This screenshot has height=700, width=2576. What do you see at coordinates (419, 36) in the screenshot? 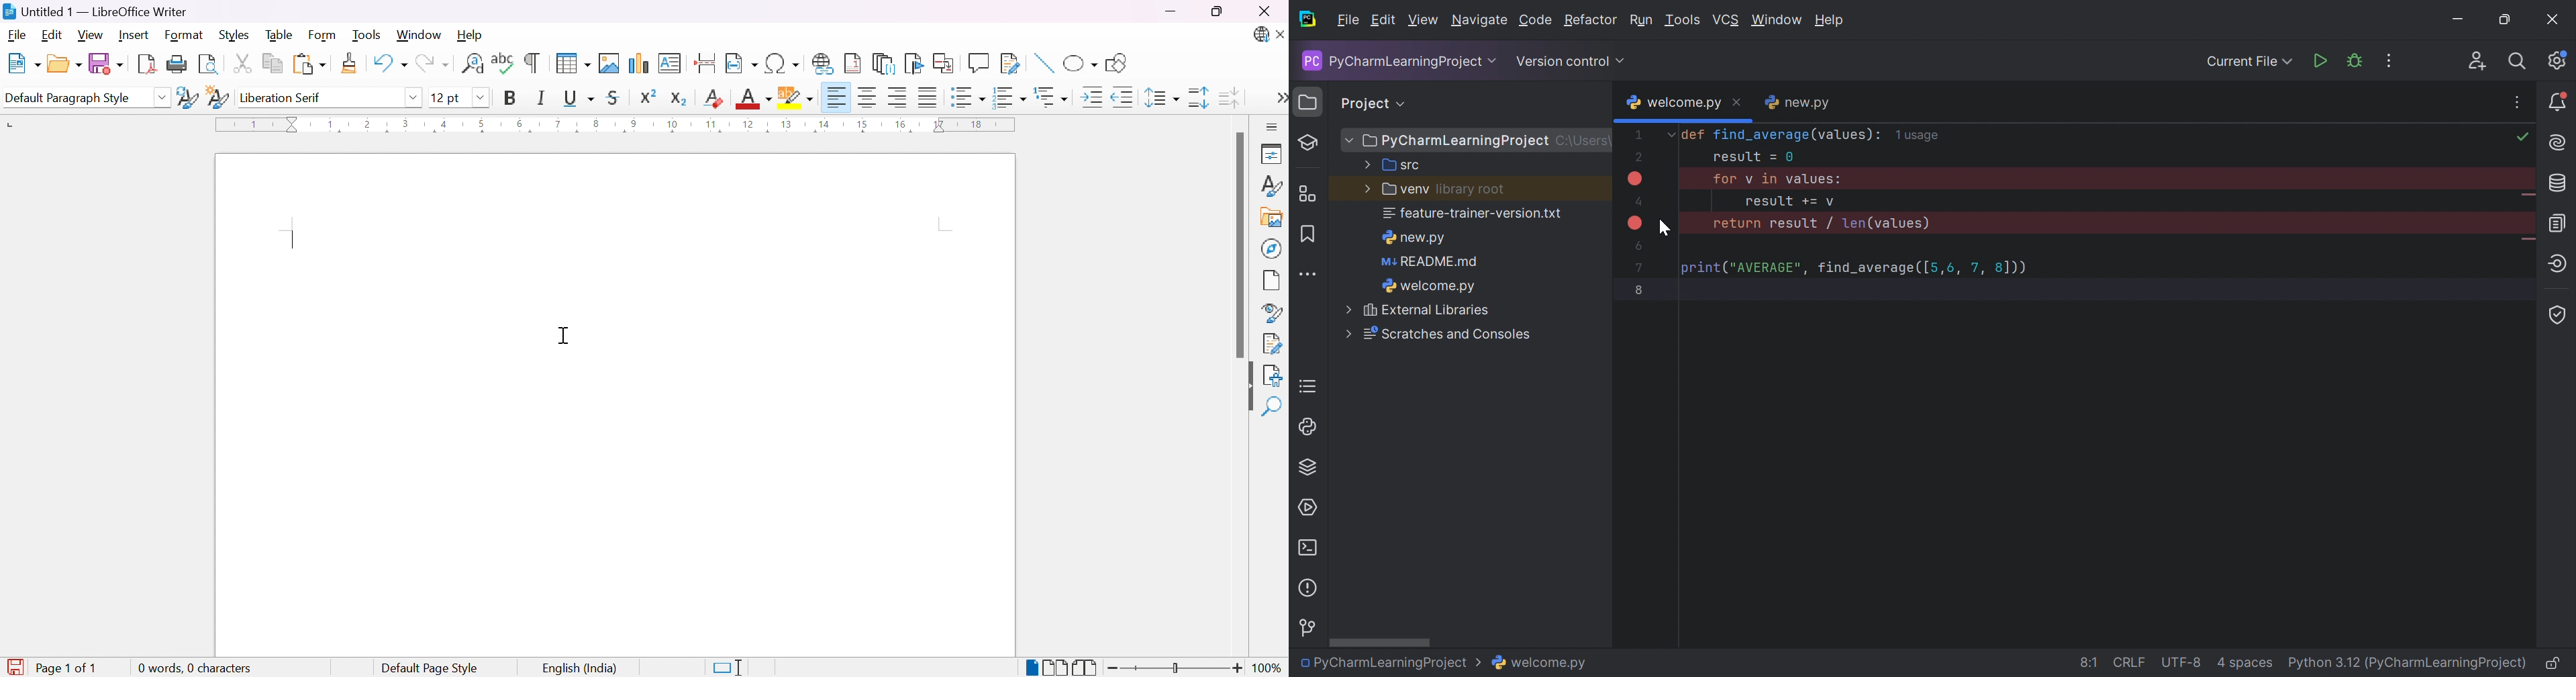
I see `Window` at bounding box center [419, 36].